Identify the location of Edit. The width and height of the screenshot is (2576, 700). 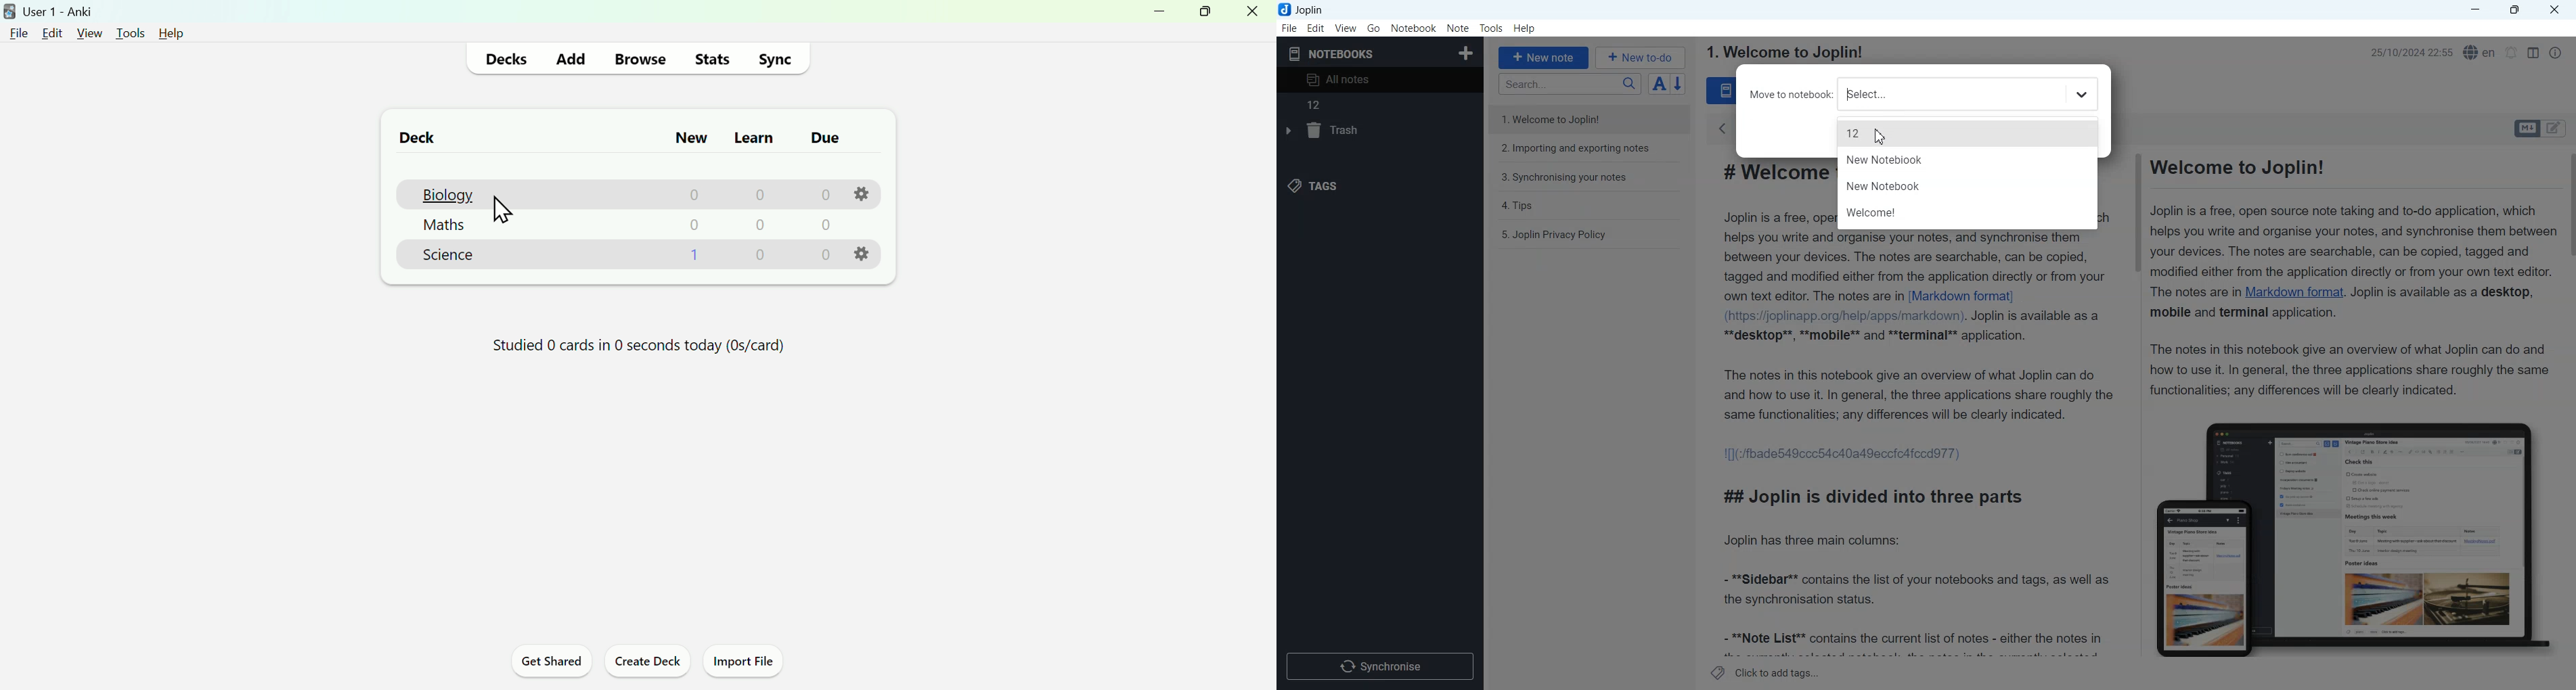
(1316, 28).